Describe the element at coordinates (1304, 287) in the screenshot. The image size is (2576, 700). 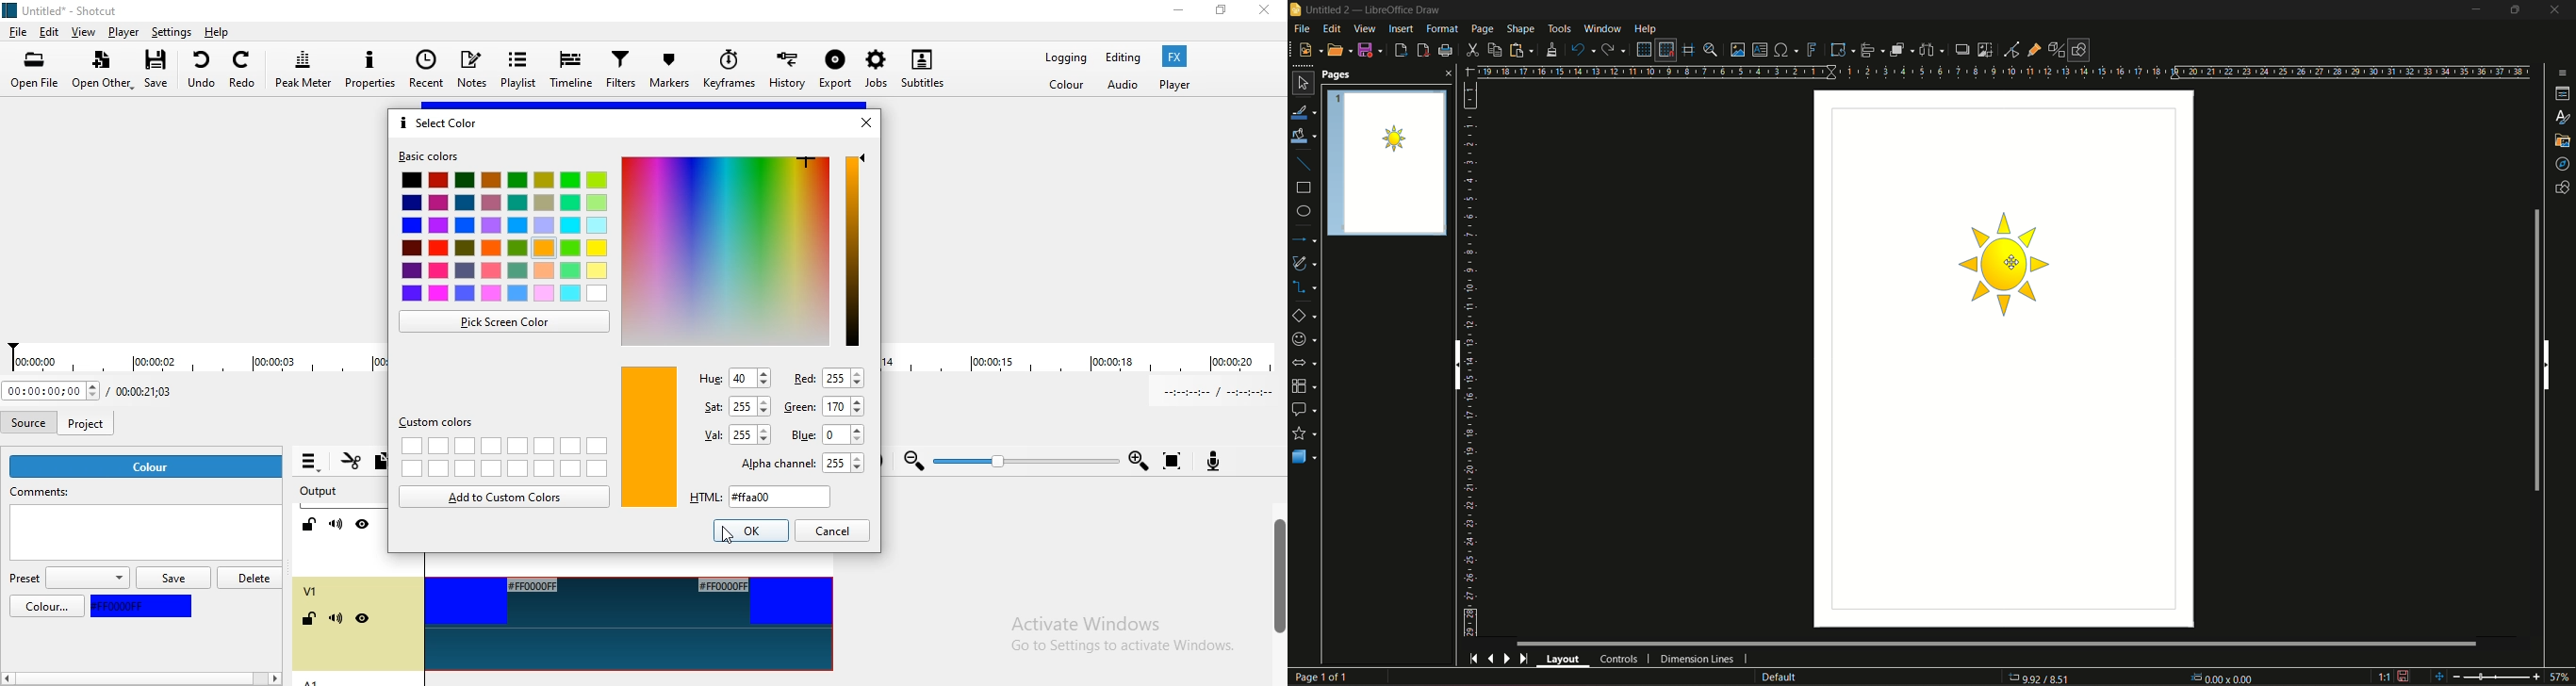
I see `connectors` at that location.